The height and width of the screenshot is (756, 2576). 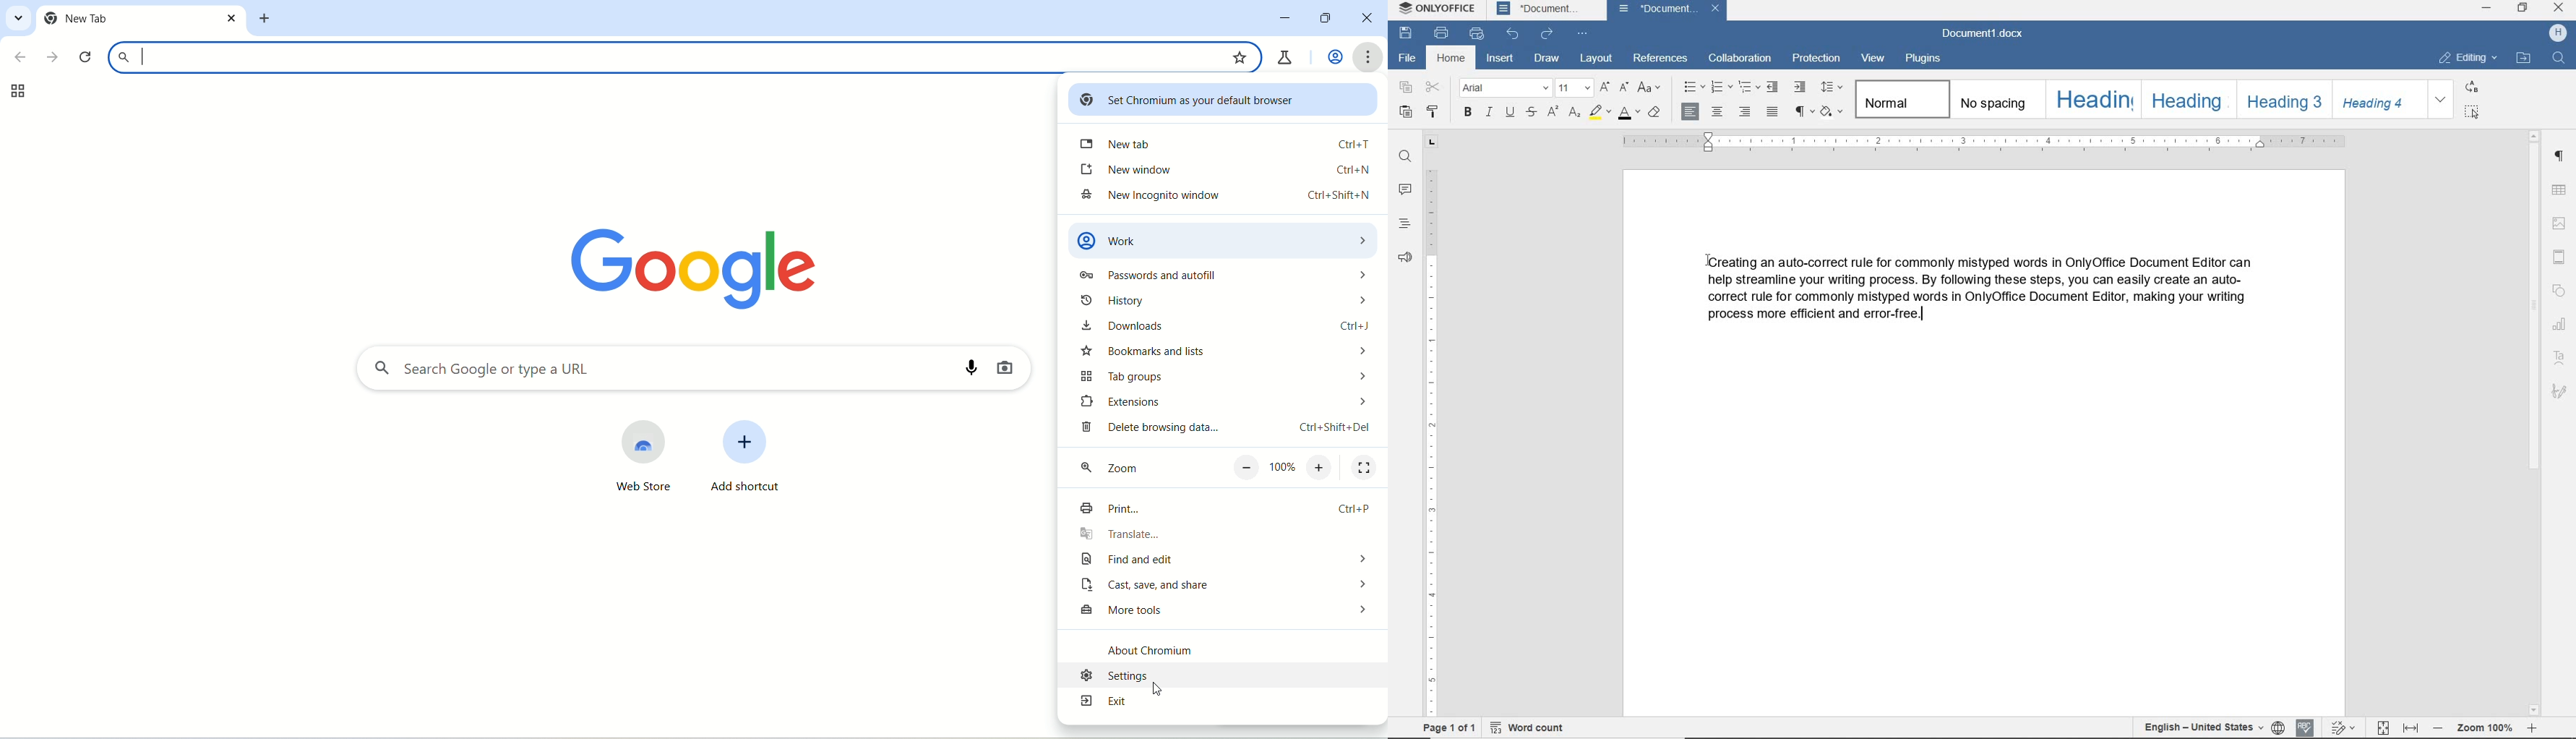 What do you see at coordinates (1803, 110) in the screenshot?
I see `nonprinting characters` at bounding box center [1803, 110].